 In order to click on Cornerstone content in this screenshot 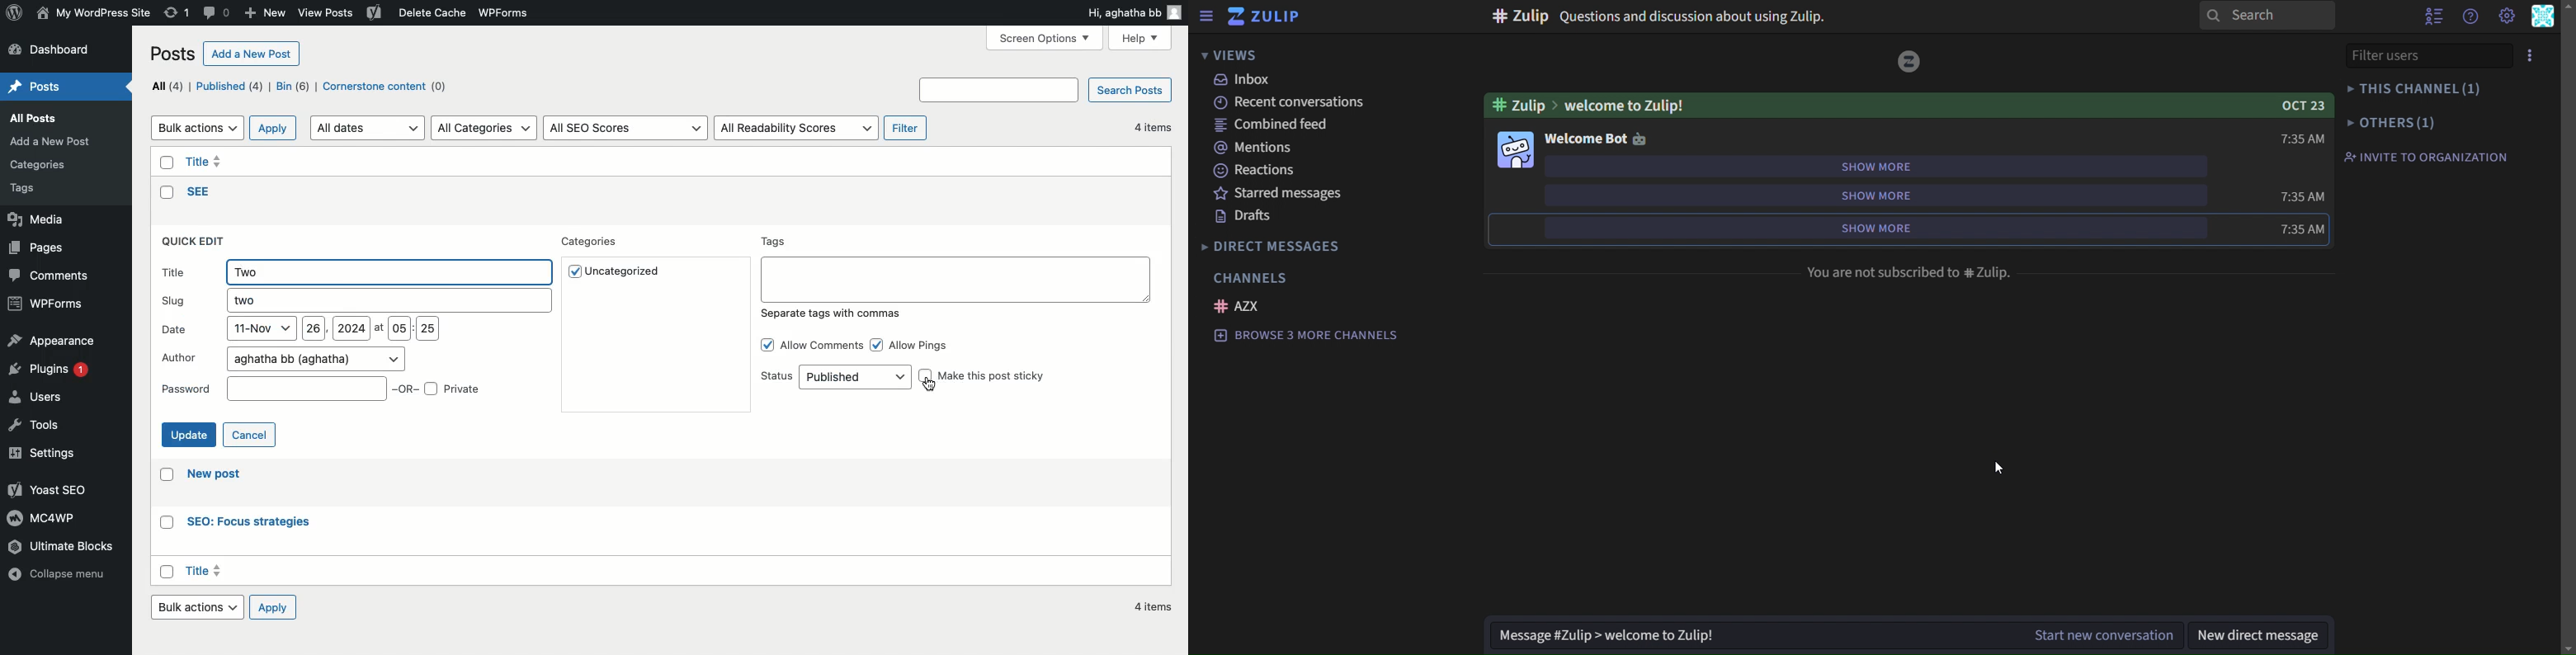, I will do `click(387, 87)`.